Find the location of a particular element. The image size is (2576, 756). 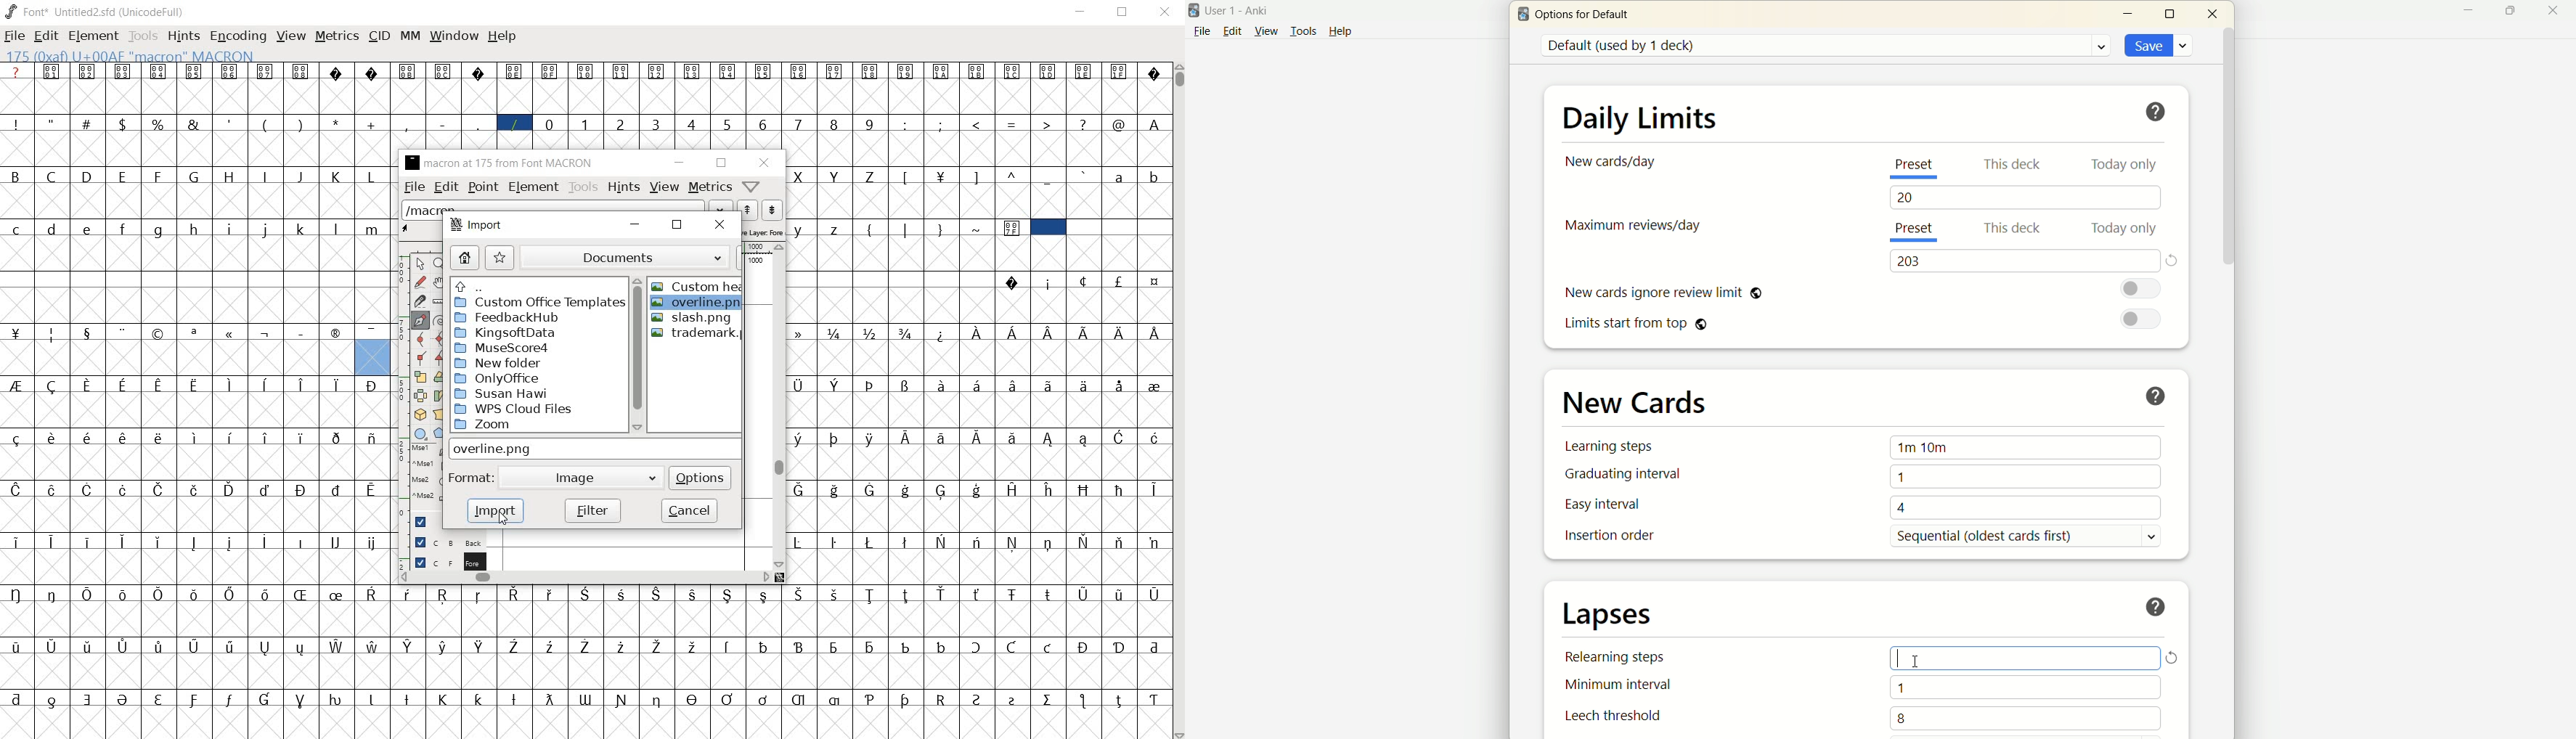

Symbol is located at coordinates (622, 645).